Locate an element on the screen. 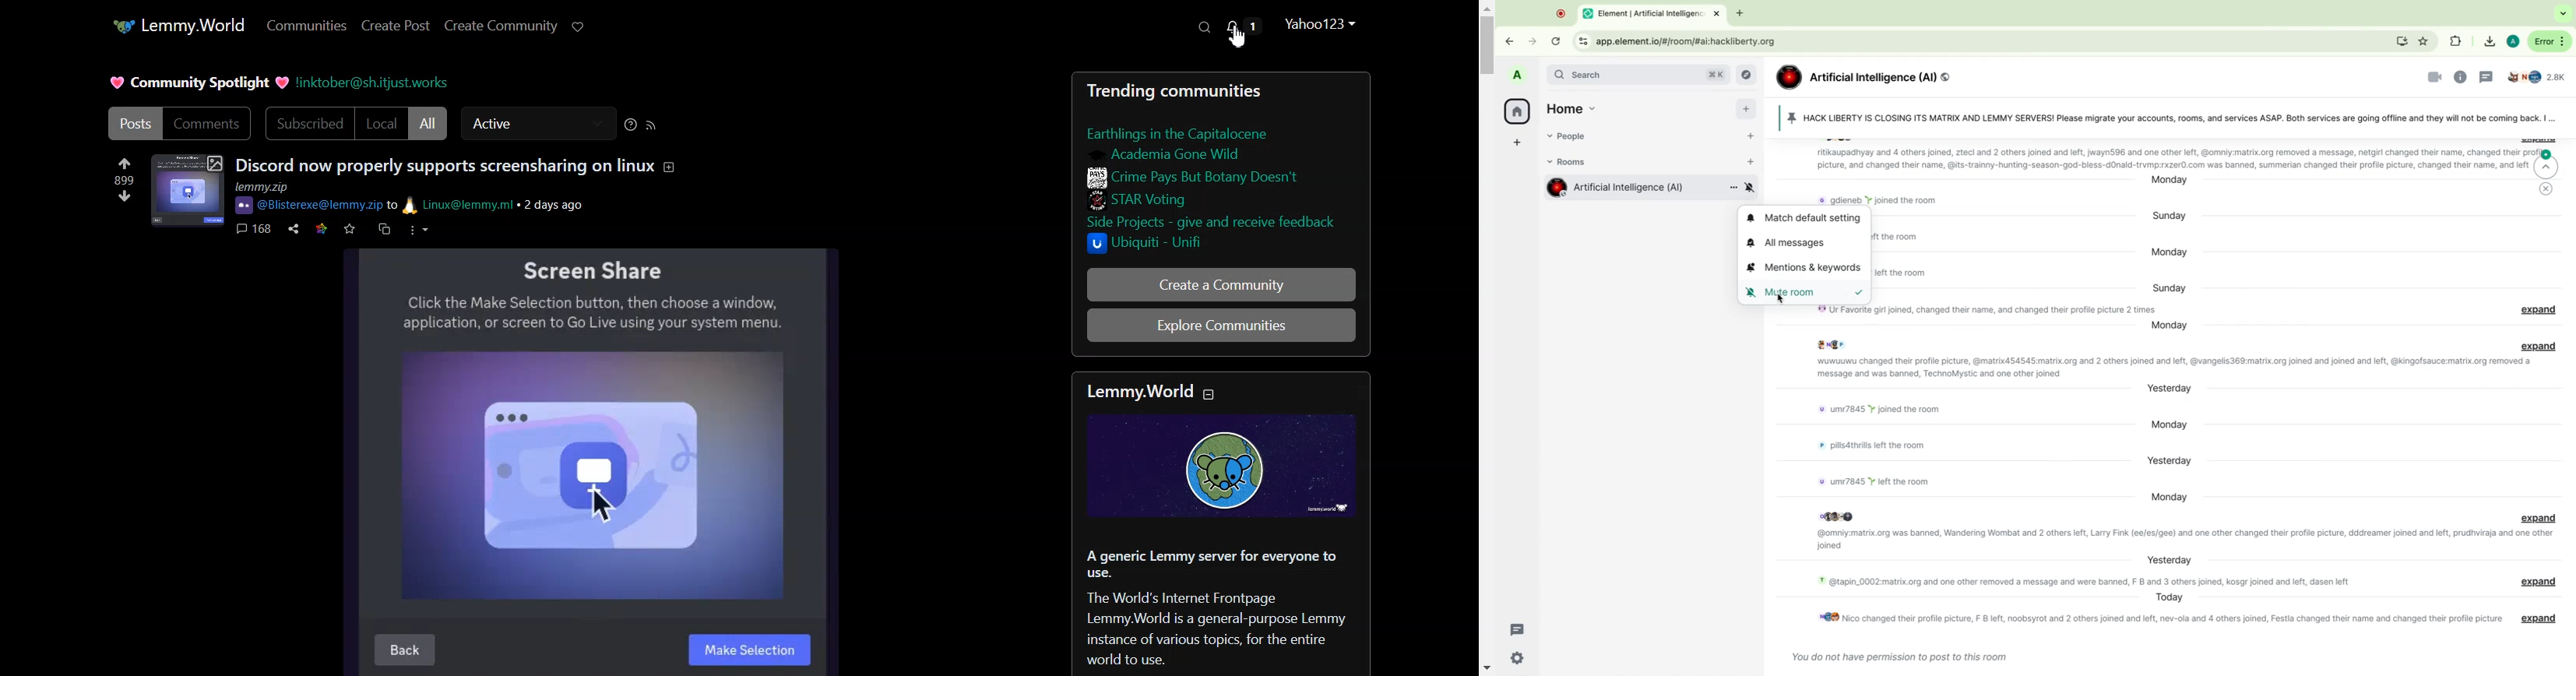  all messages is located at coordinates (1802, 243).